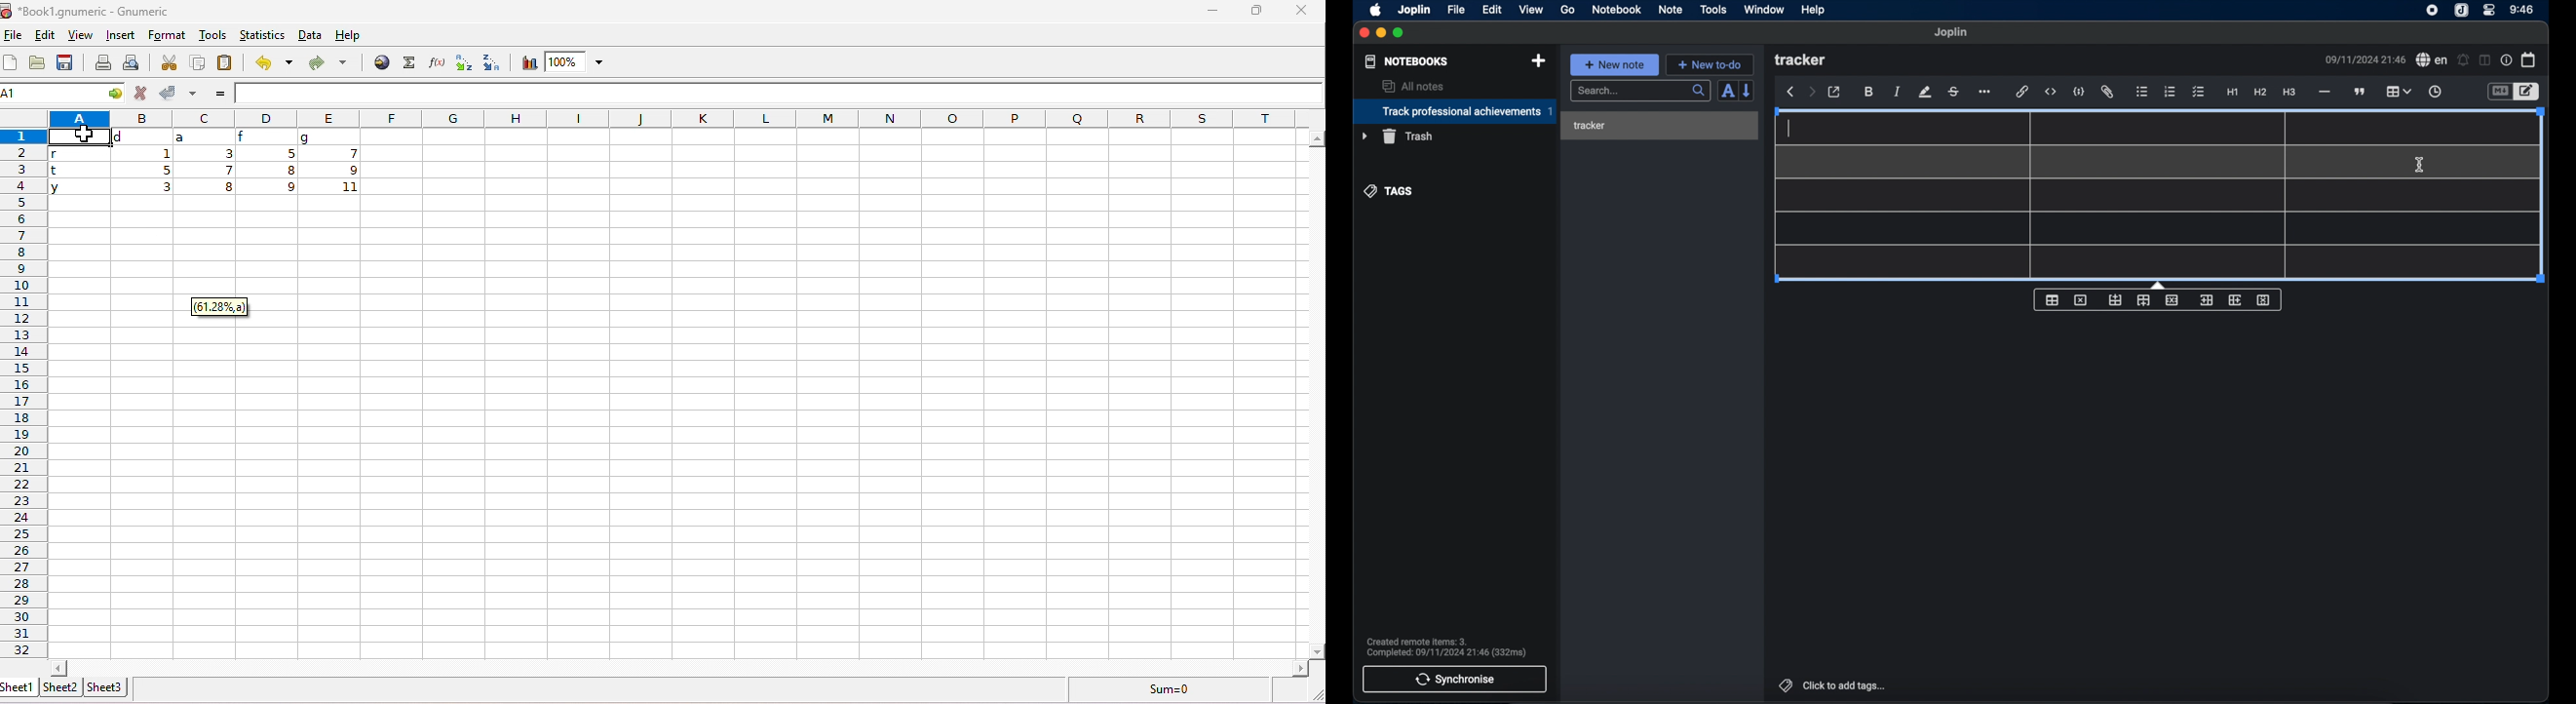  Describe the element at coordinates (1415, 9) in the screenshot. I see `joplin` at that location.